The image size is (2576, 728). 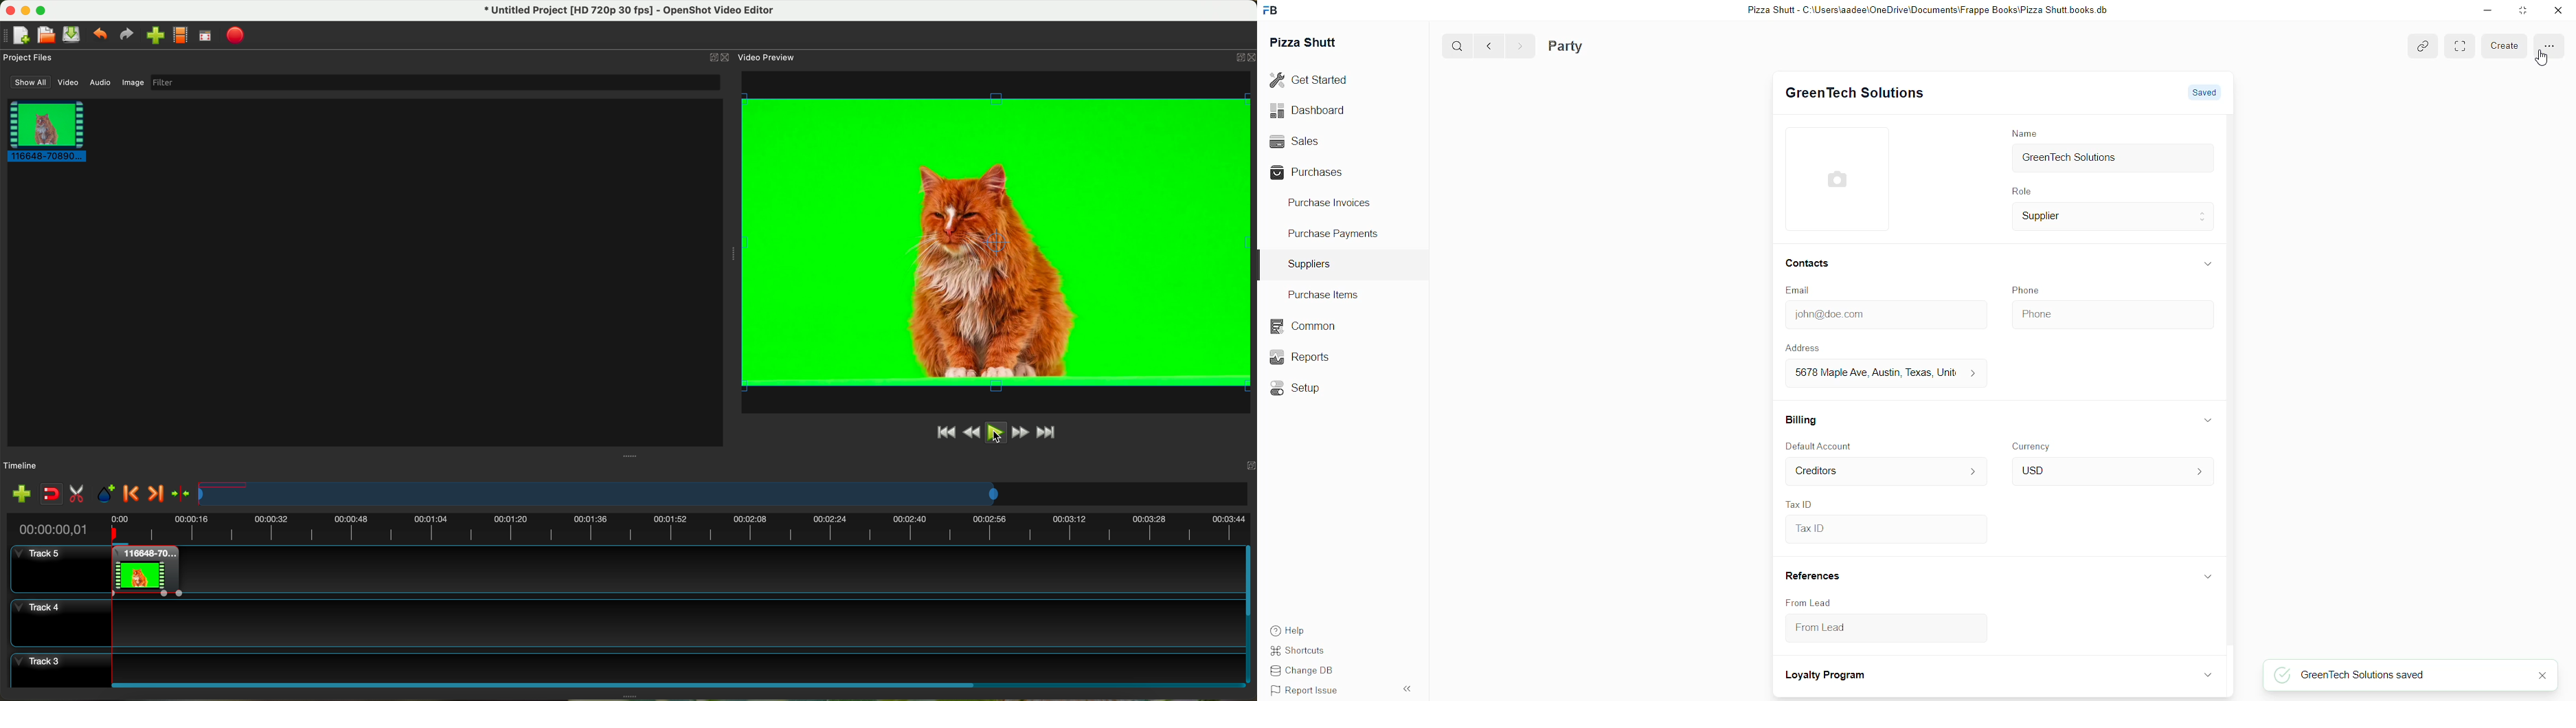 What do you see at coordinates (1324, 172) in the screenshot?
I see `Purchases` at bounding box center [1324, 172].